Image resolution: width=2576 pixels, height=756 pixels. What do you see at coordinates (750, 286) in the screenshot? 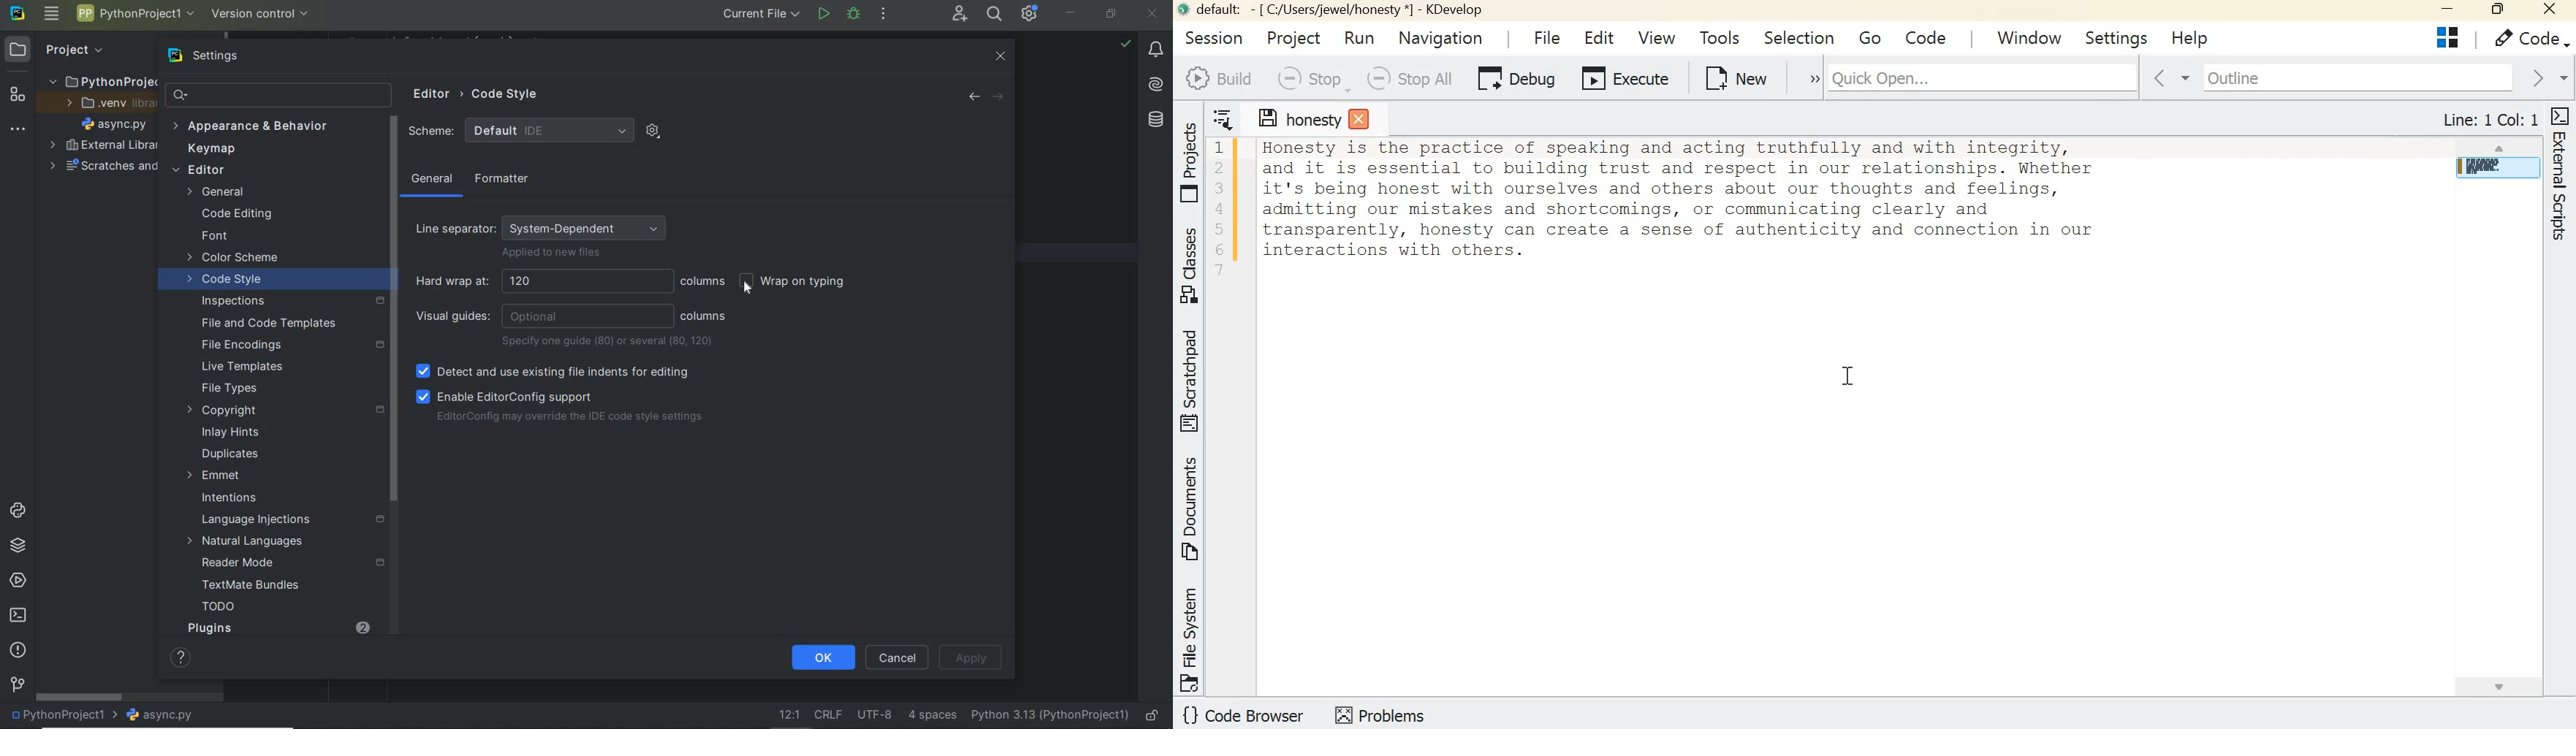
I see `Cursor Position` at bounding box center [750, 286].